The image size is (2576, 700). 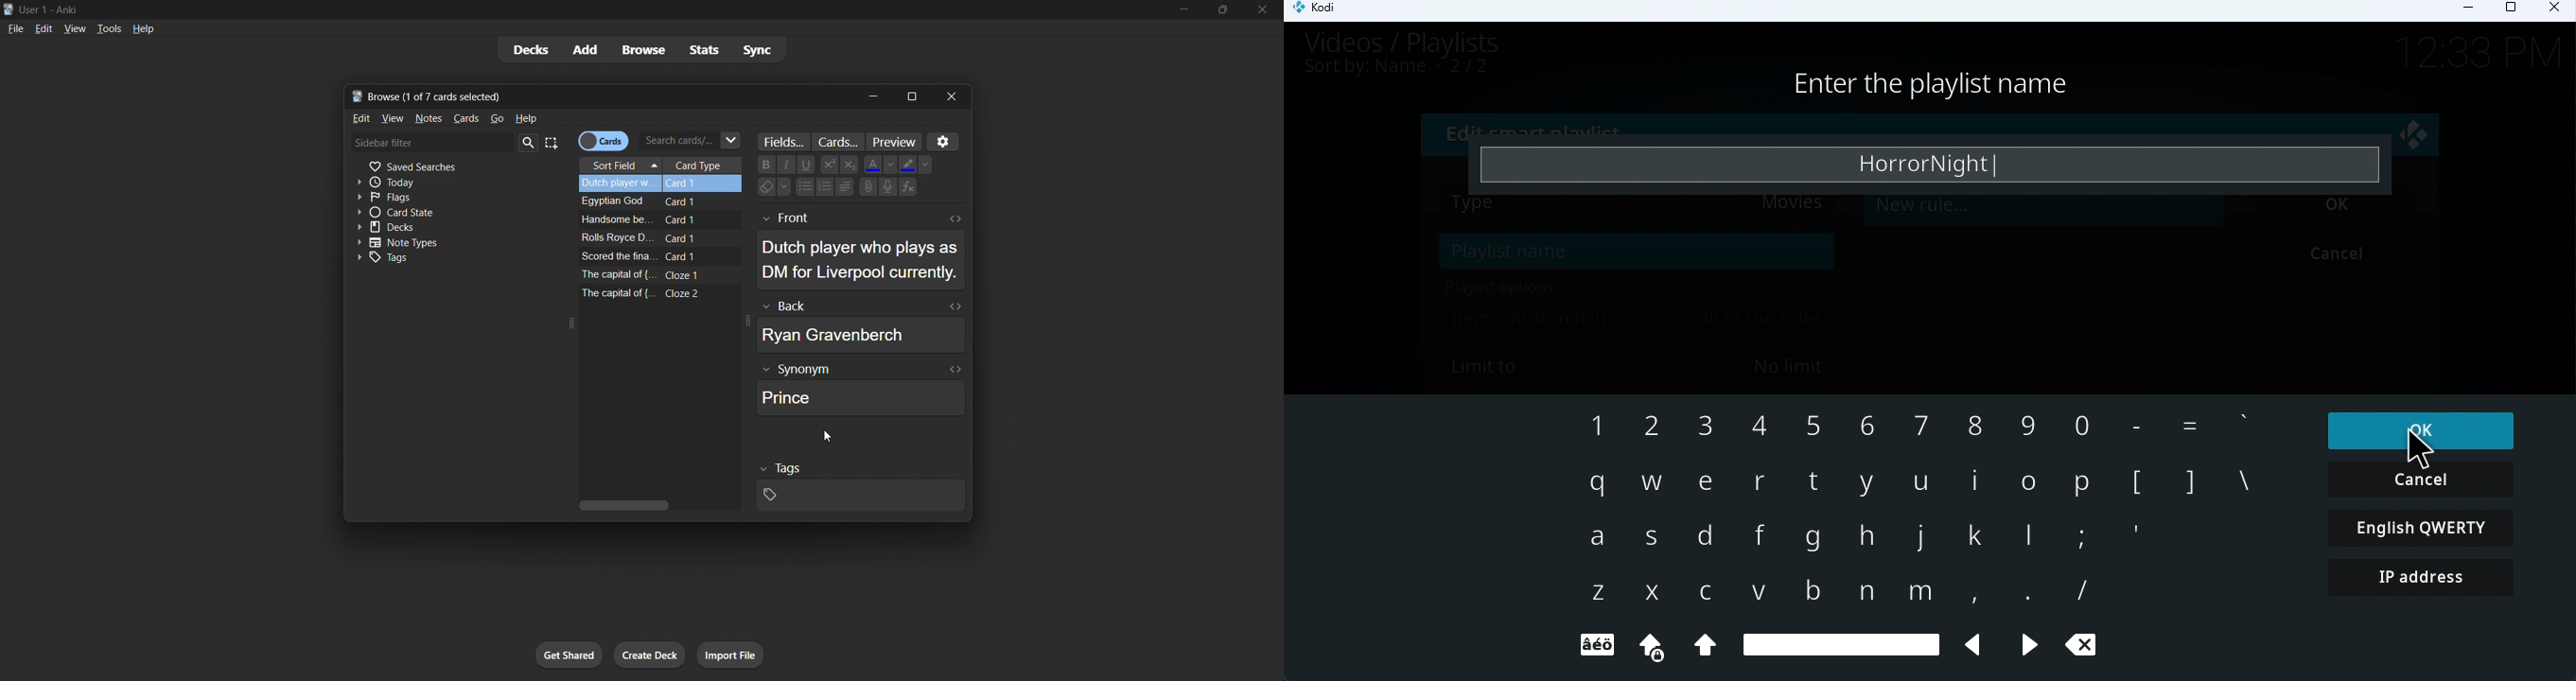 I want to click on sync, so click(x=761, y=49).